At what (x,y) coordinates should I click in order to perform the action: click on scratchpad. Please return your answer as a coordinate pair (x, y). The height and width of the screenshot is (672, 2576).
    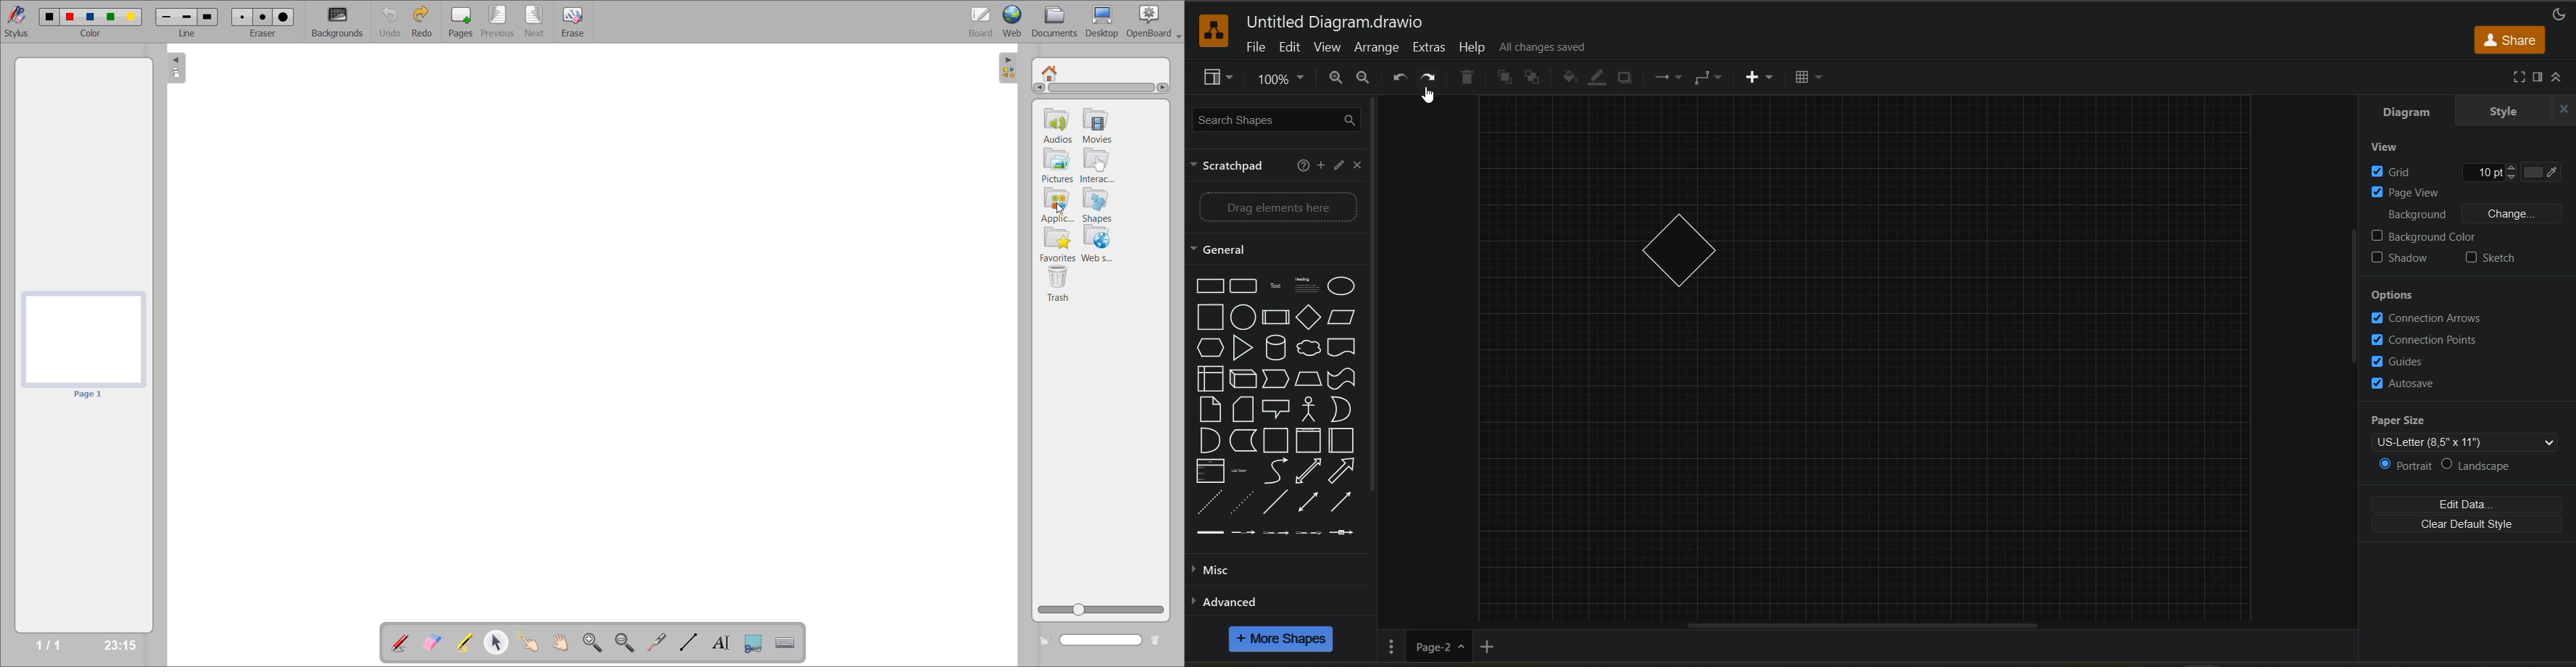
    Looking at the image, I should click on (1228, 166).